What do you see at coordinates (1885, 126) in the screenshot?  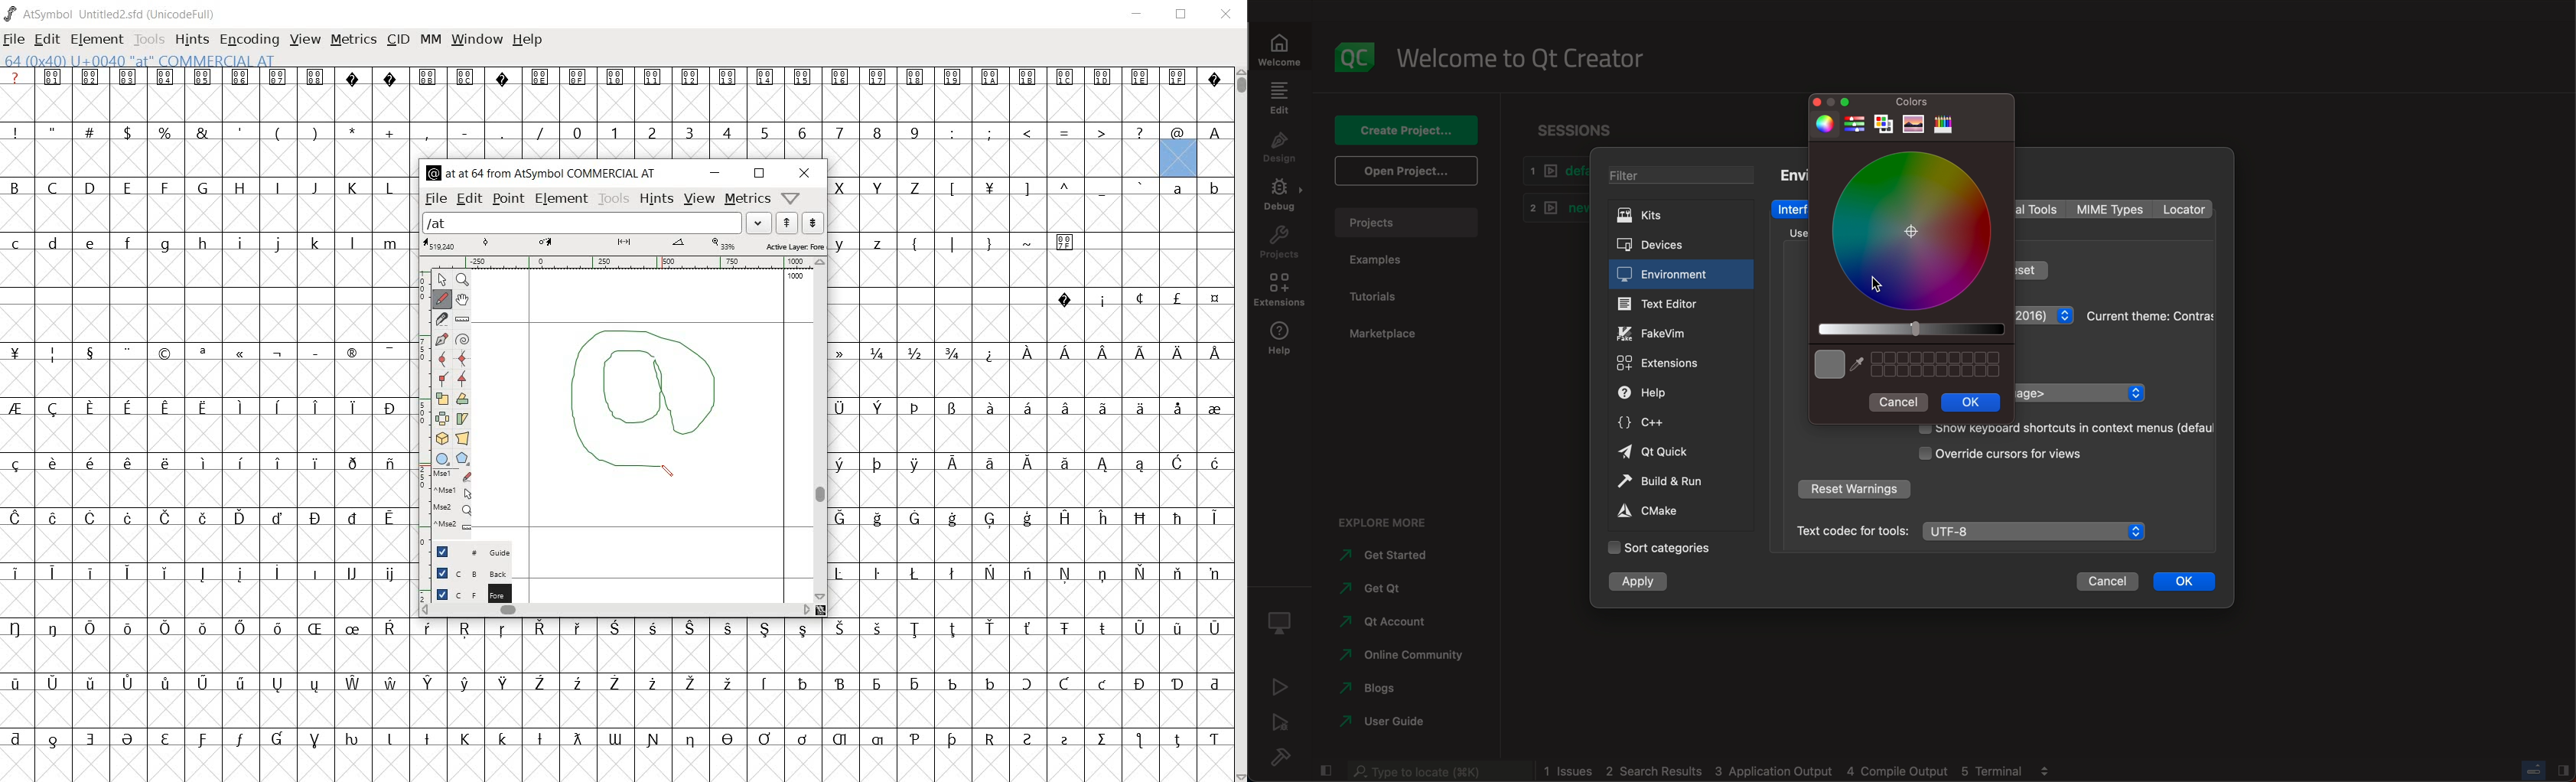 I see `color palette` at bounding box center [1885, 126].